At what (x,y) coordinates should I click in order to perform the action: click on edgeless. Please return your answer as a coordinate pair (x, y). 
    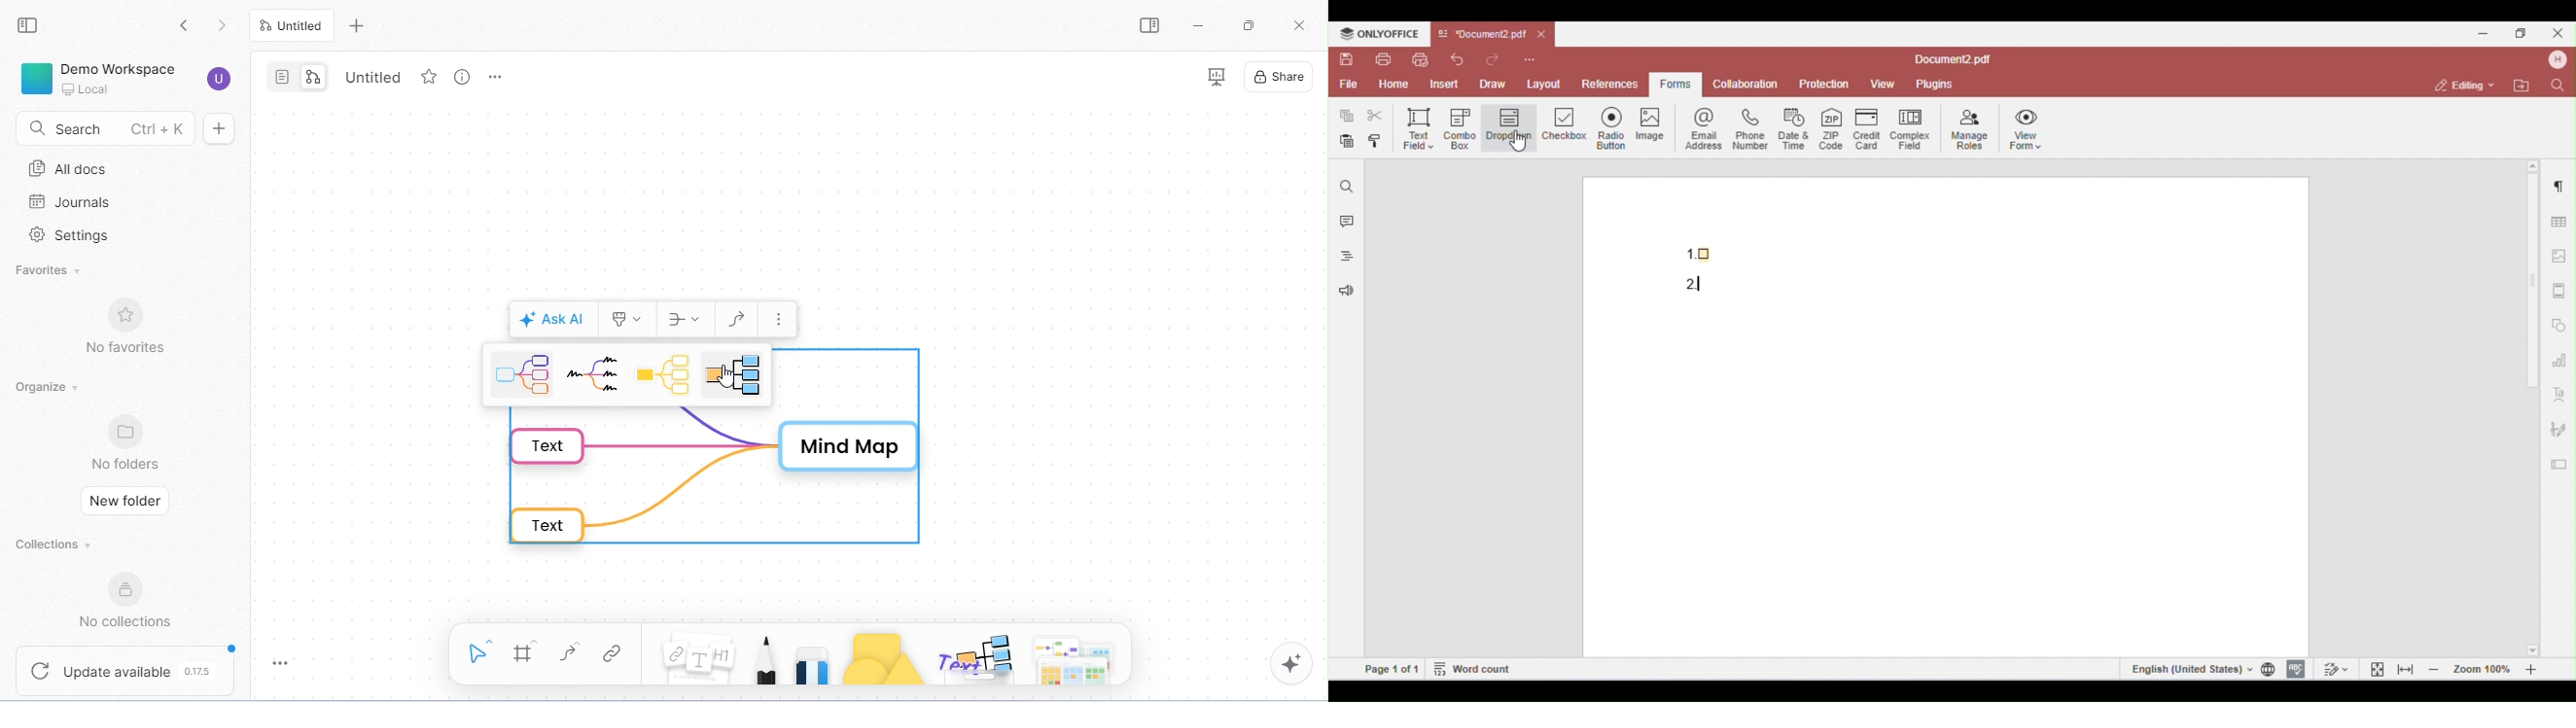
    Looking at the image, I should click on (319, 77).